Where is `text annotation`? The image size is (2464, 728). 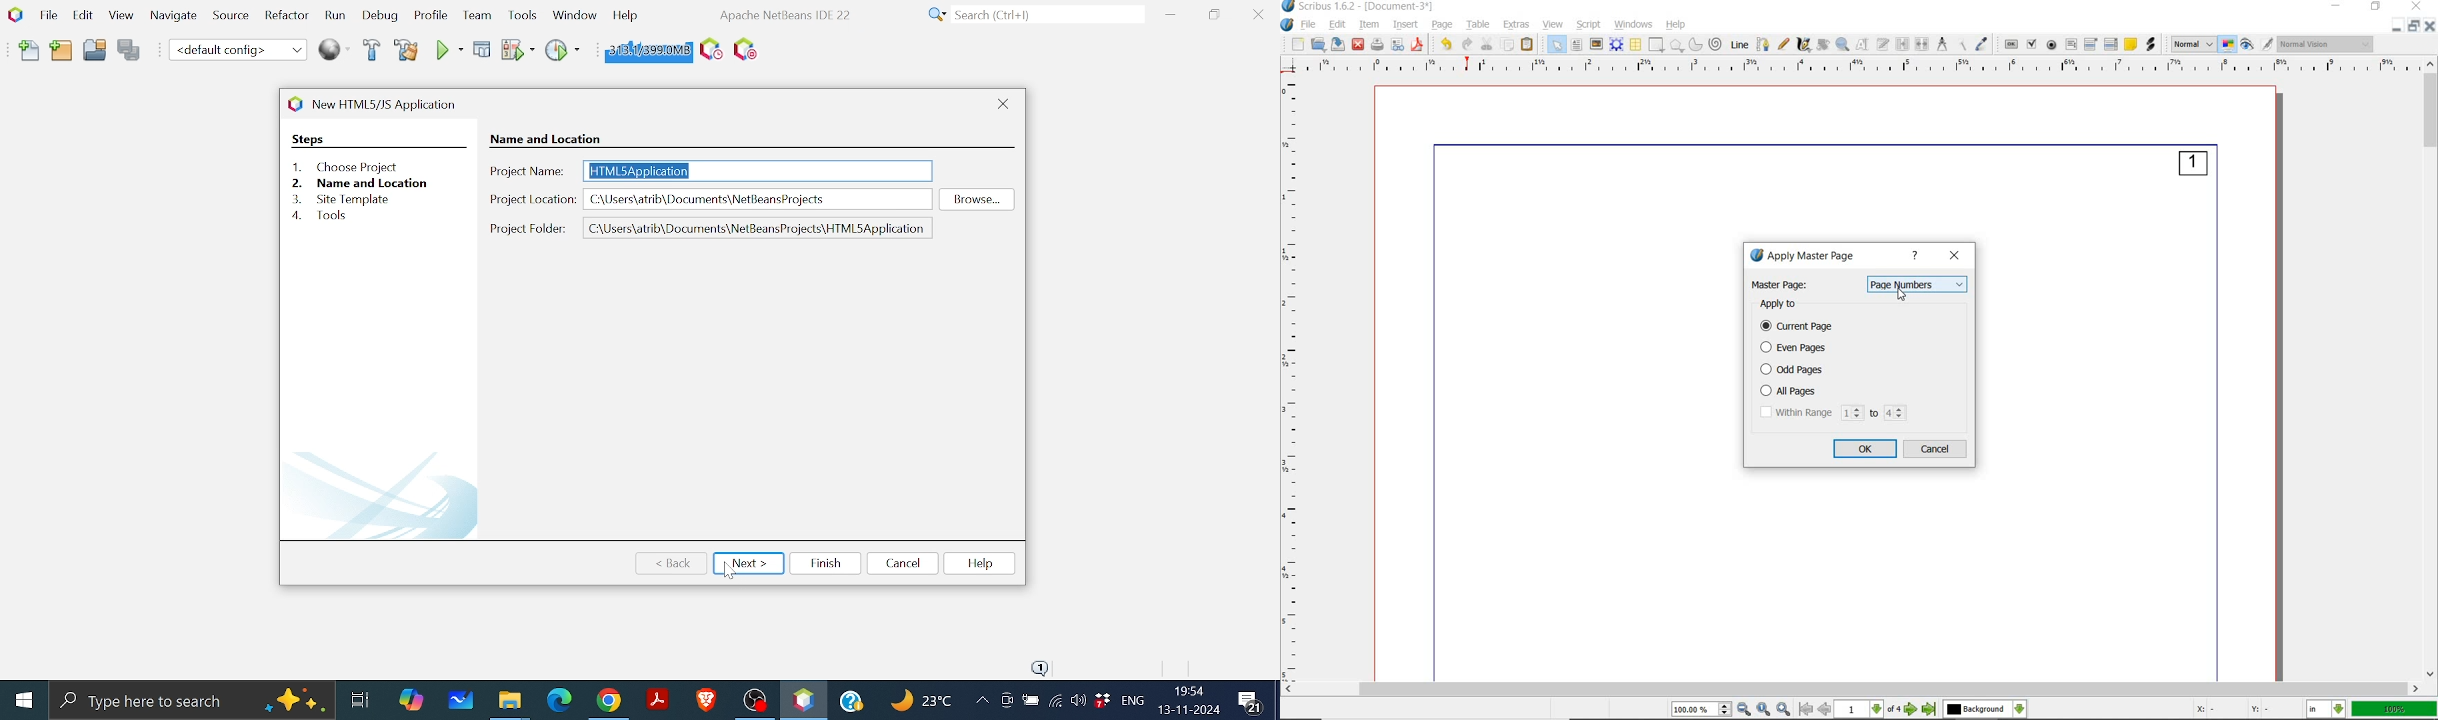
text annotation is located at coordinates (2132, 44).